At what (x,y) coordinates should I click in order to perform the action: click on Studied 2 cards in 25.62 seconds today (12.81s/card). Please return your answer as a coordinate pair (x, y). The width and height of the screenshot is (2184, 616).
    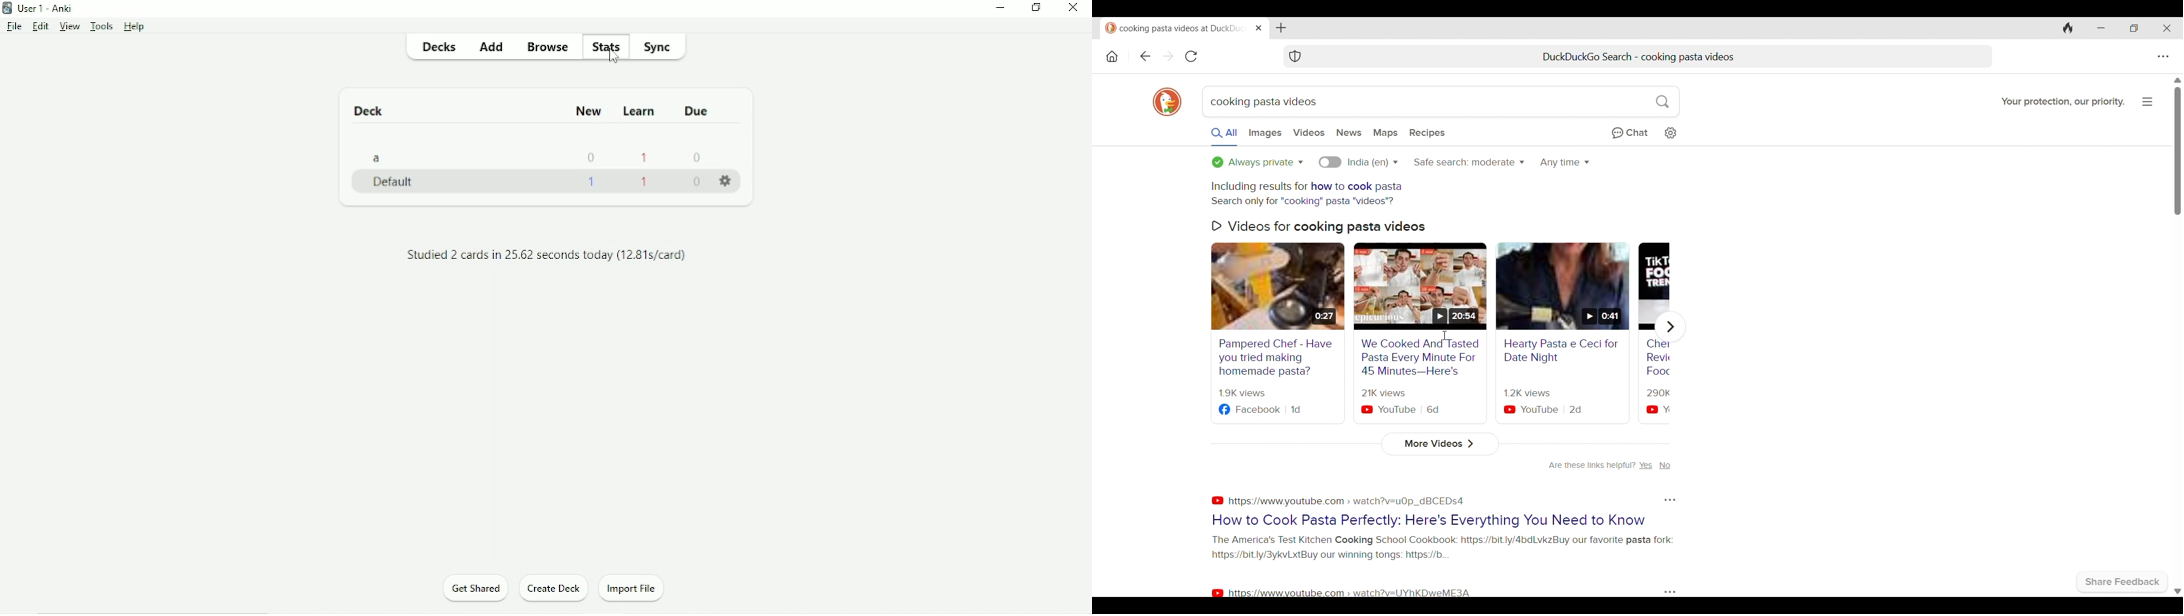
    Looking at the image, I should click on (539, 257).